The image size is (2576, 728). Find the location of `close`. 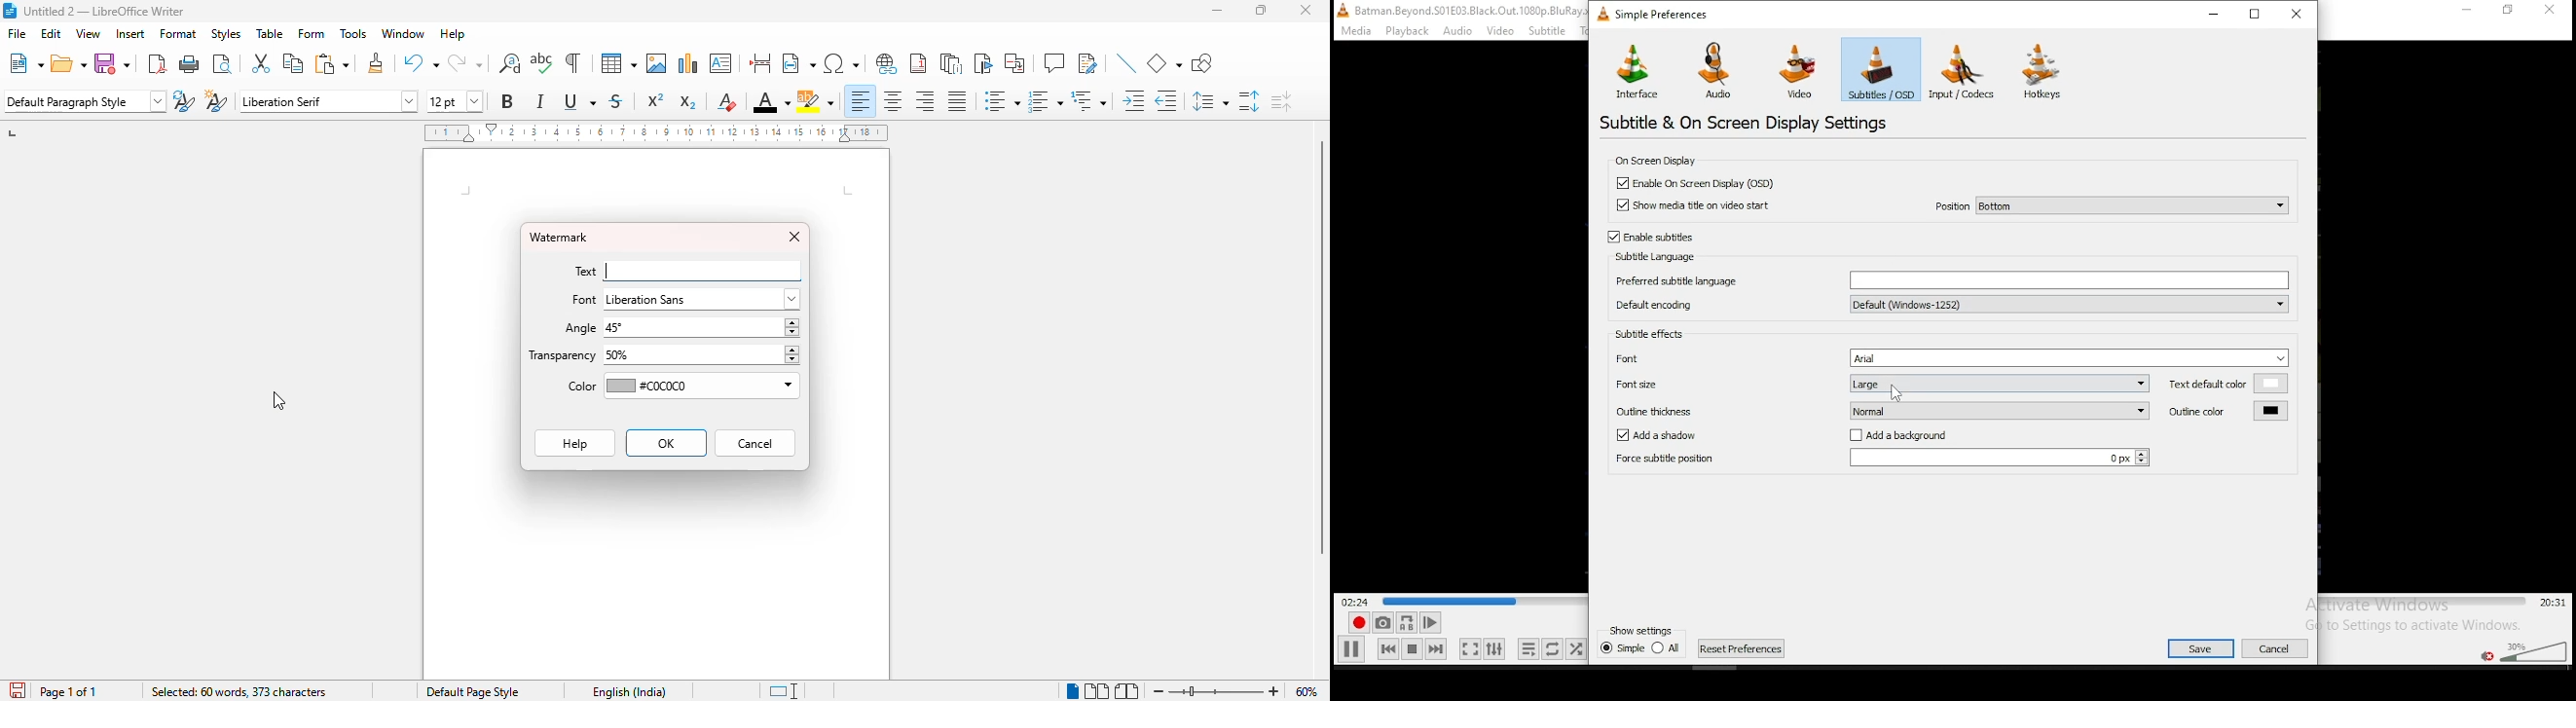

close is located at coordinates (795, 238).